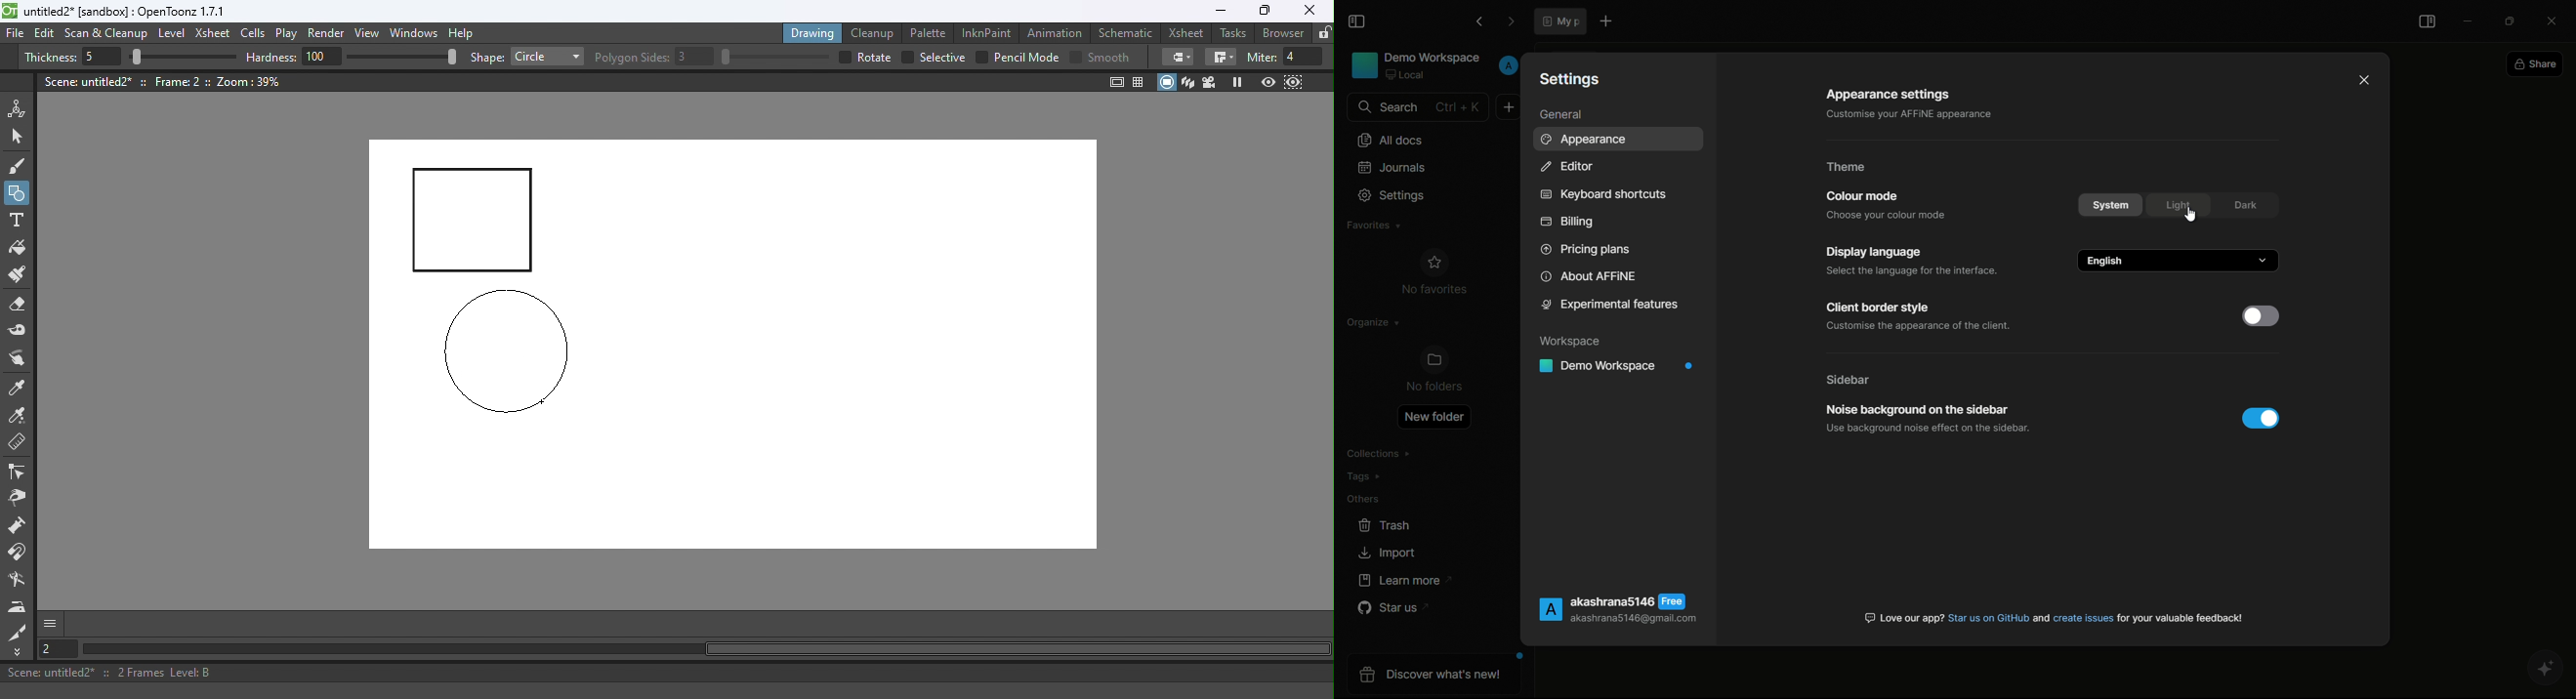 The height and width of the screenshot is (700, 2576). I want to click on change language, so click(2179, 260).